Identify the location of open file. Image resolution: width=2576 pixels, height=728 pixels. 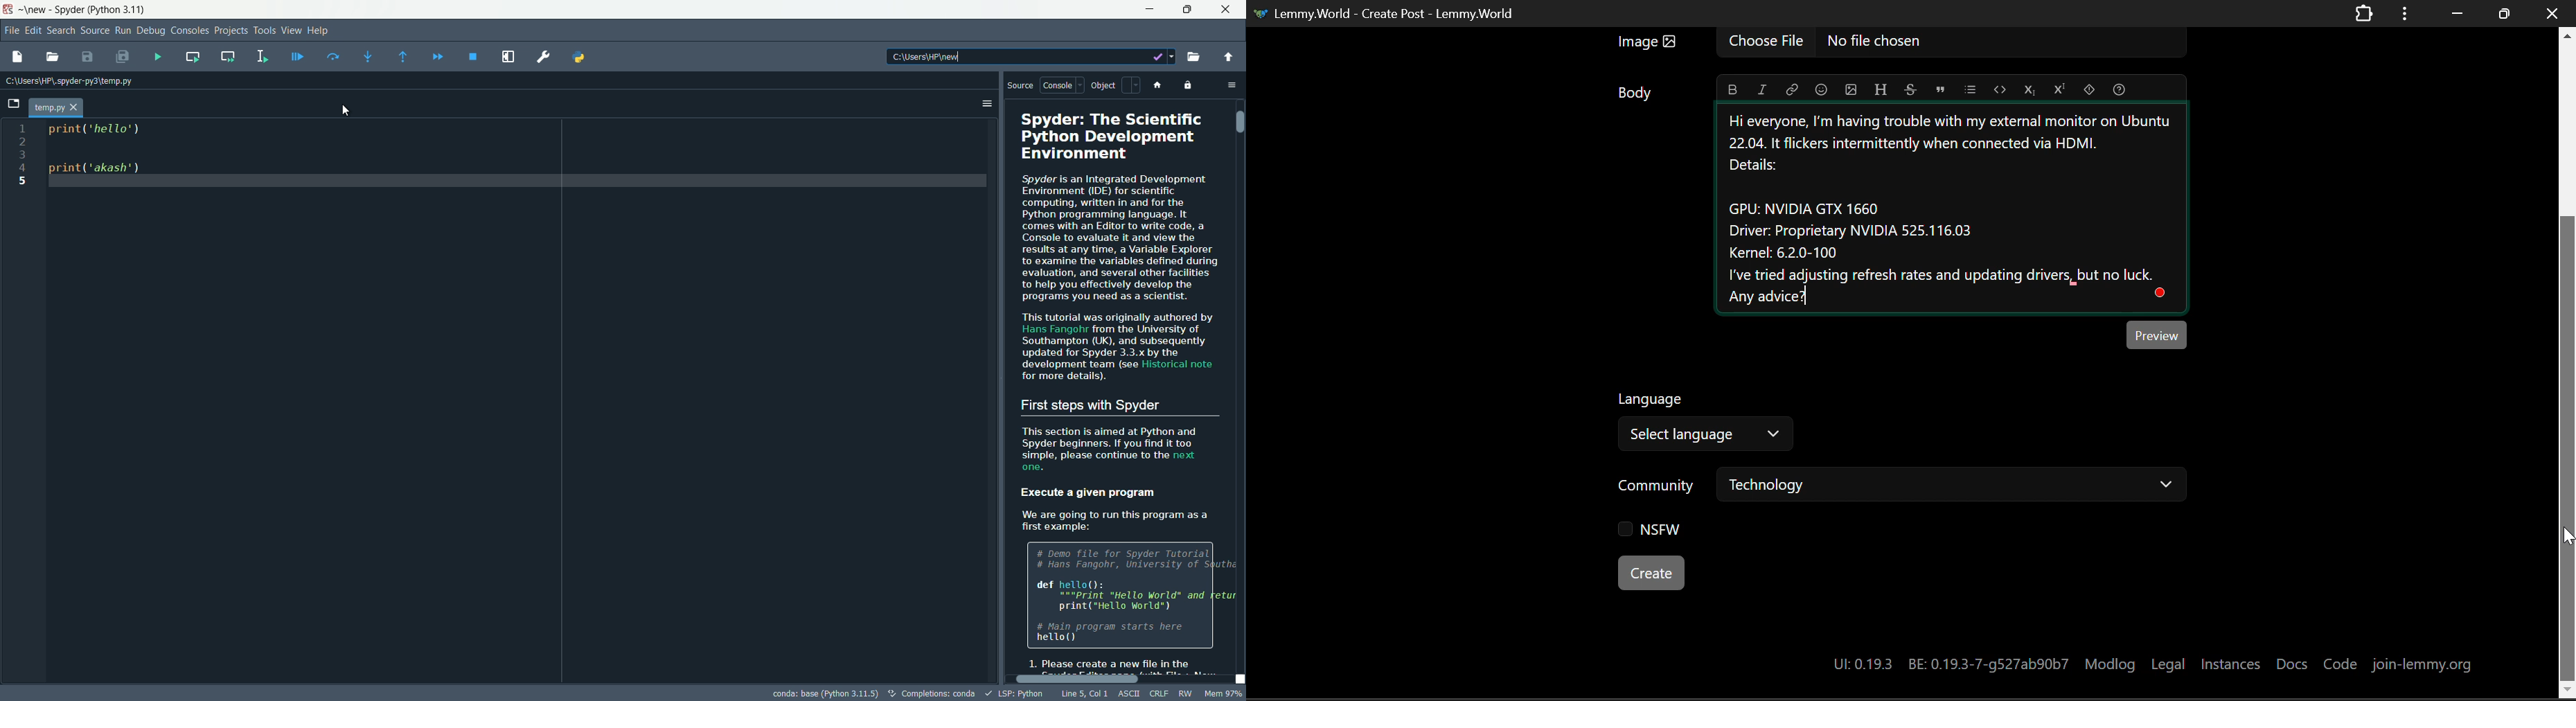
(53, 56).